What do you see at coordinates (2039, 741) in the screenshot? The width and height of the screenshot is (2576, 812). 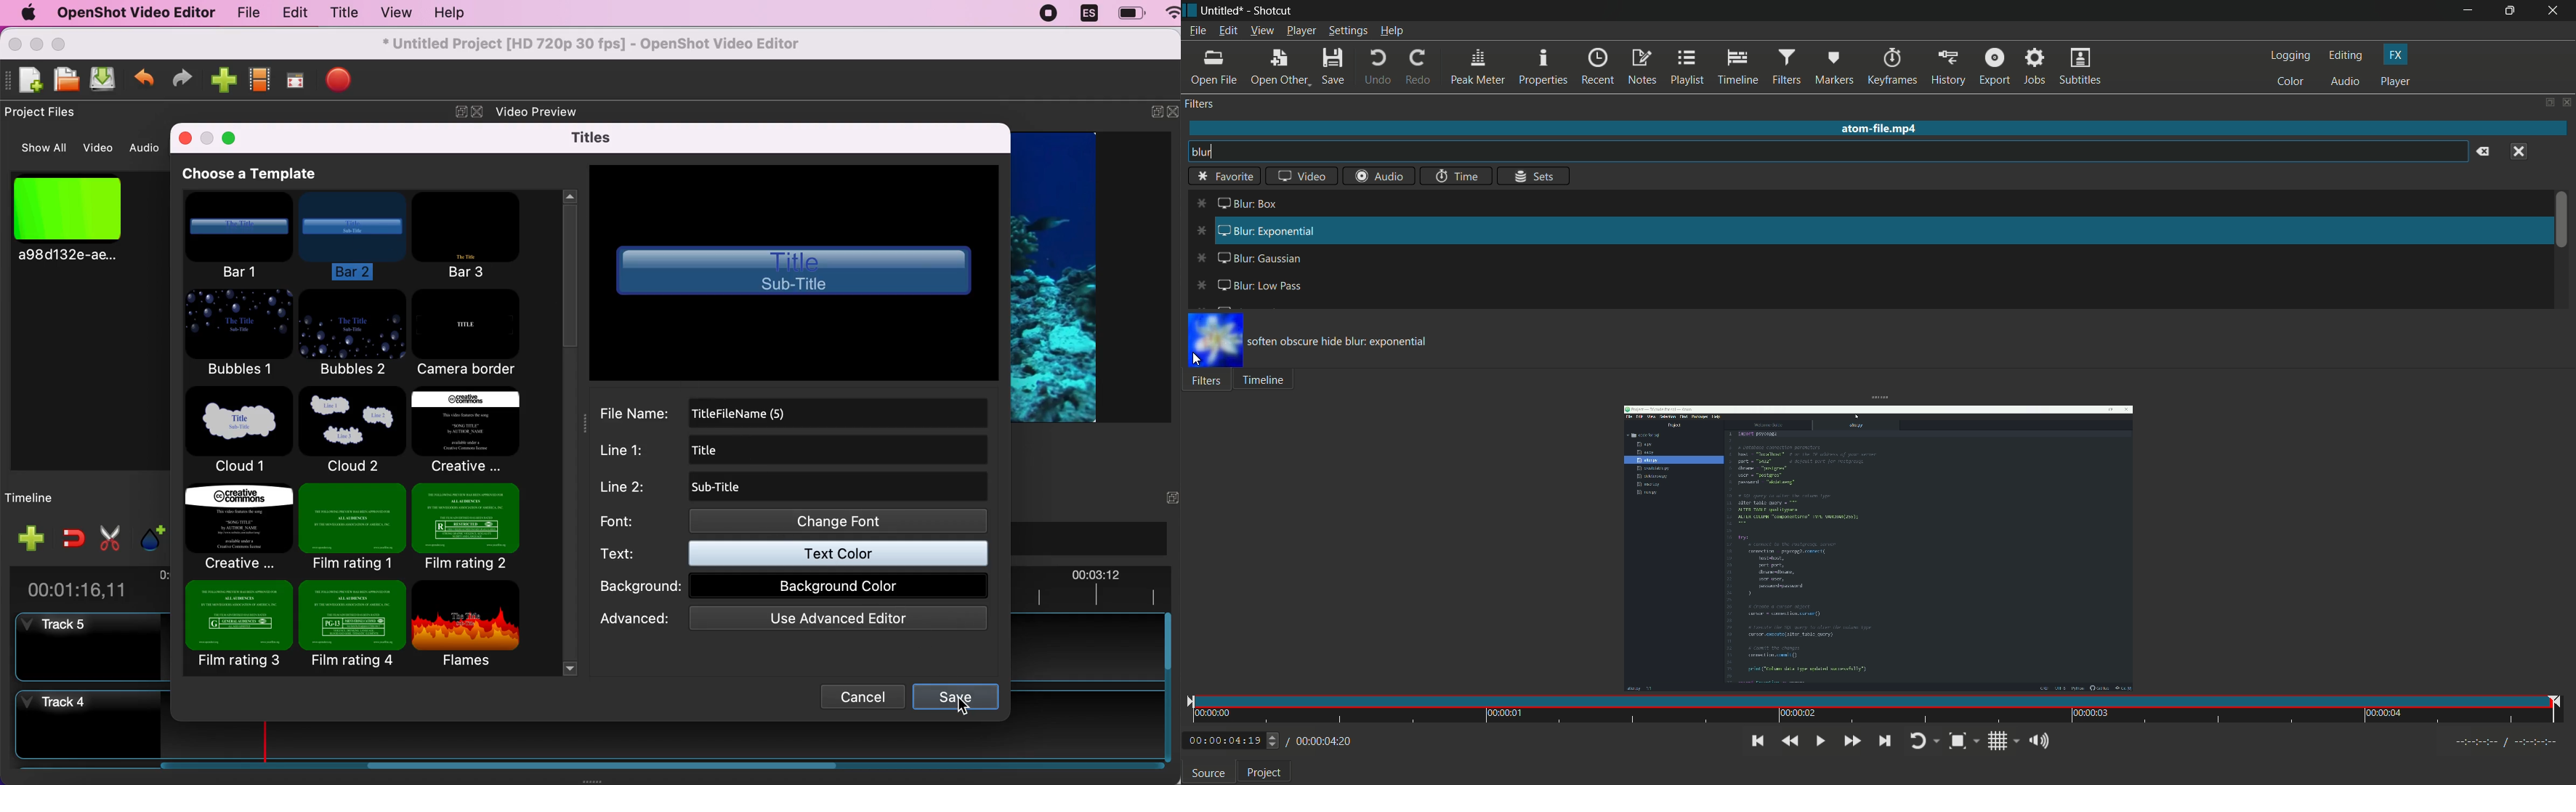 I see `show the volume control` at bounding box center [2039, 741].